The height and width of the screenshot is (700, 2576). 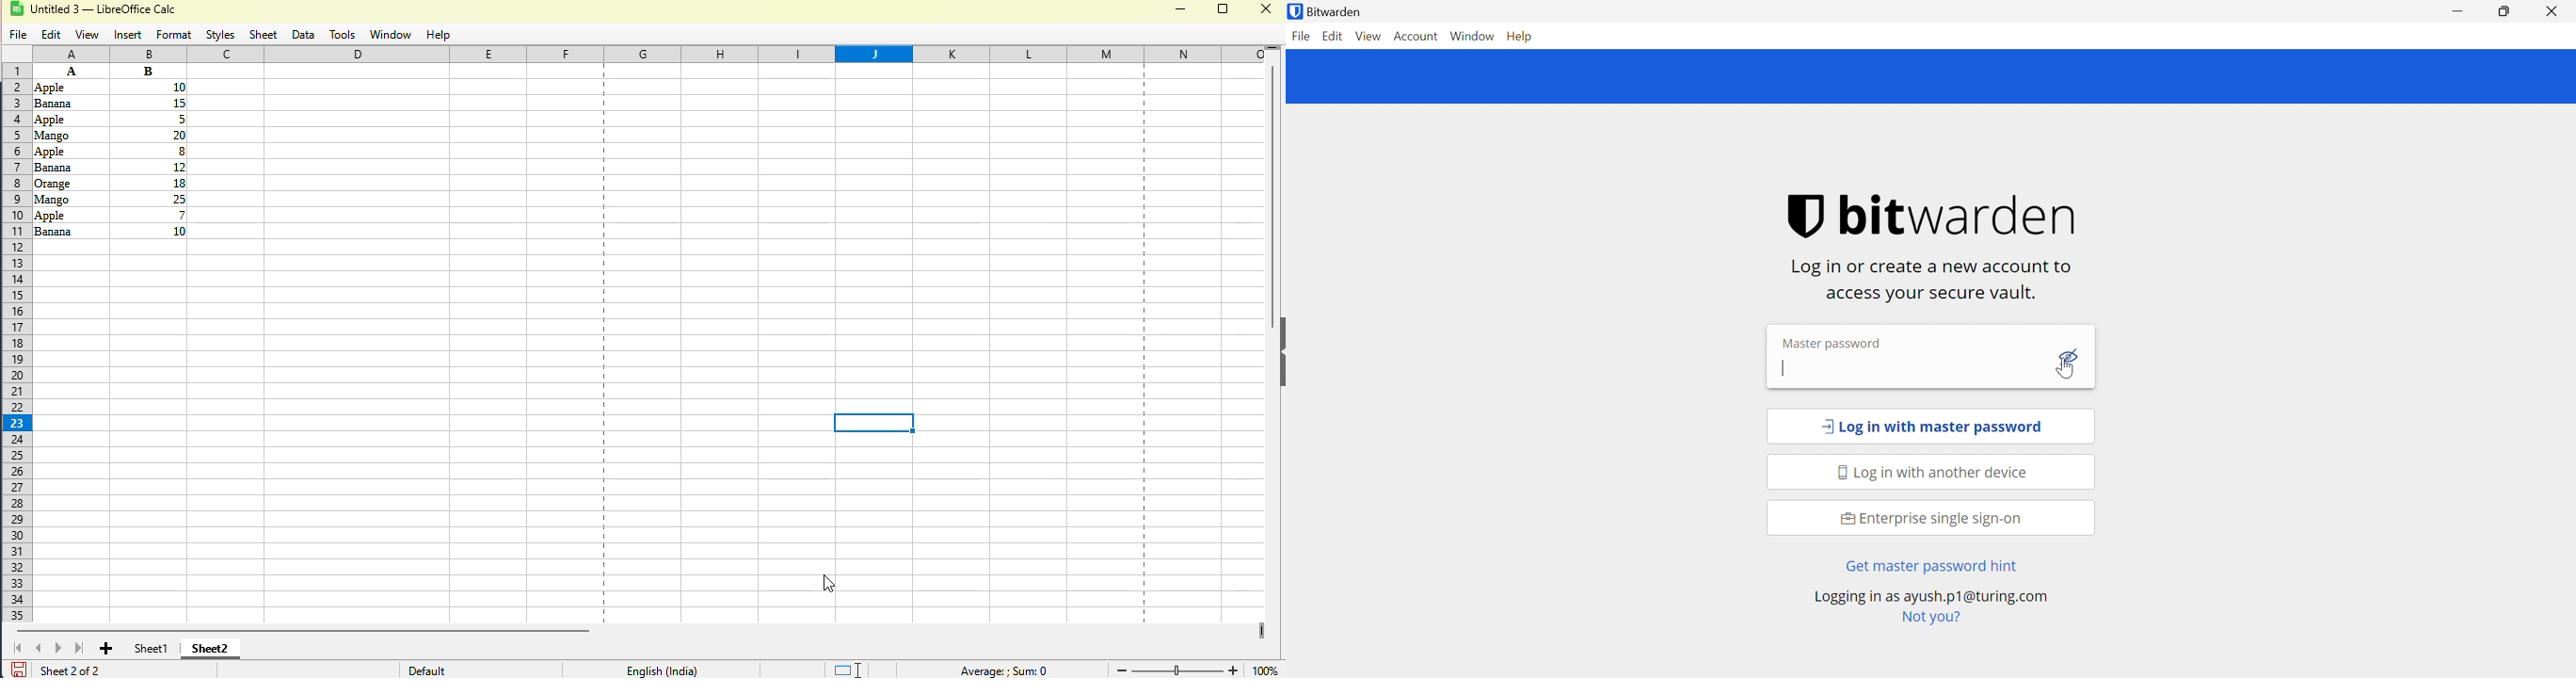 What do you see at coordinates (174, 35) in the screenshot?
I see `format` at bounding box center [174, 35].